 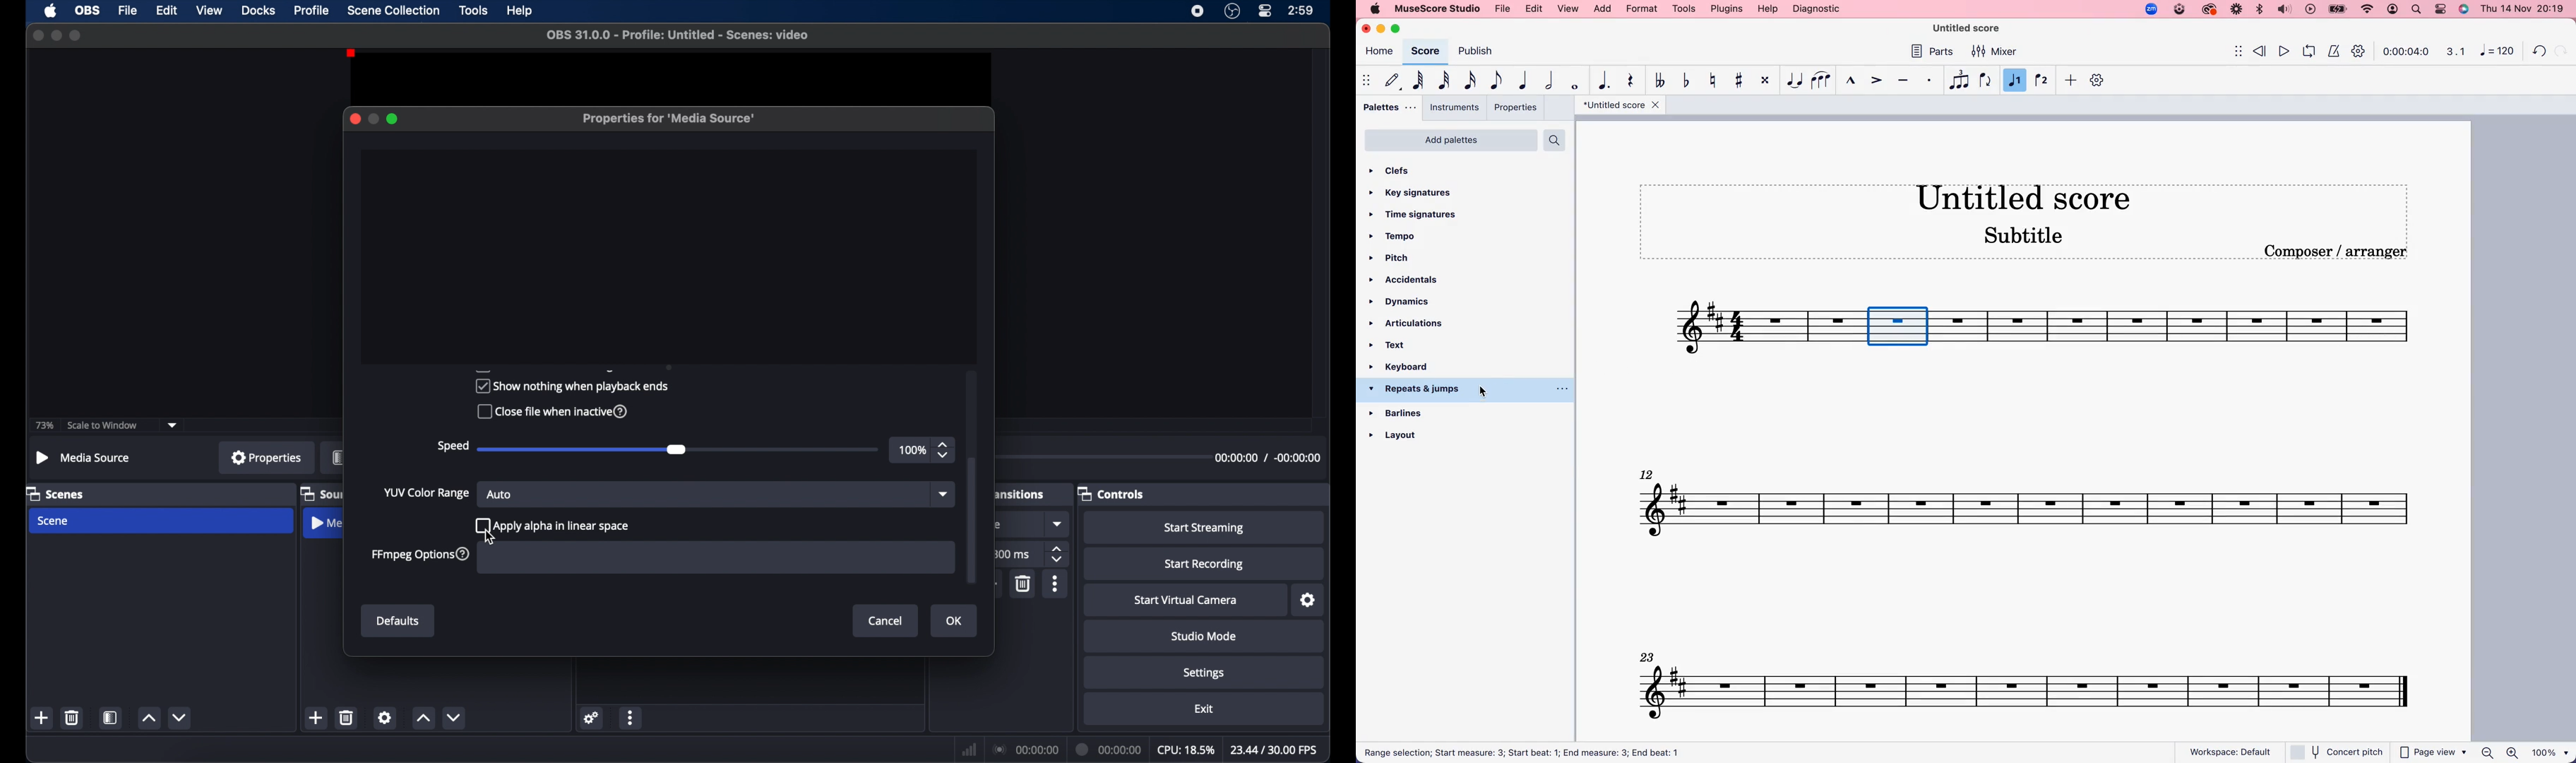 I want to click on yup color range, so click(x=427, y=493).